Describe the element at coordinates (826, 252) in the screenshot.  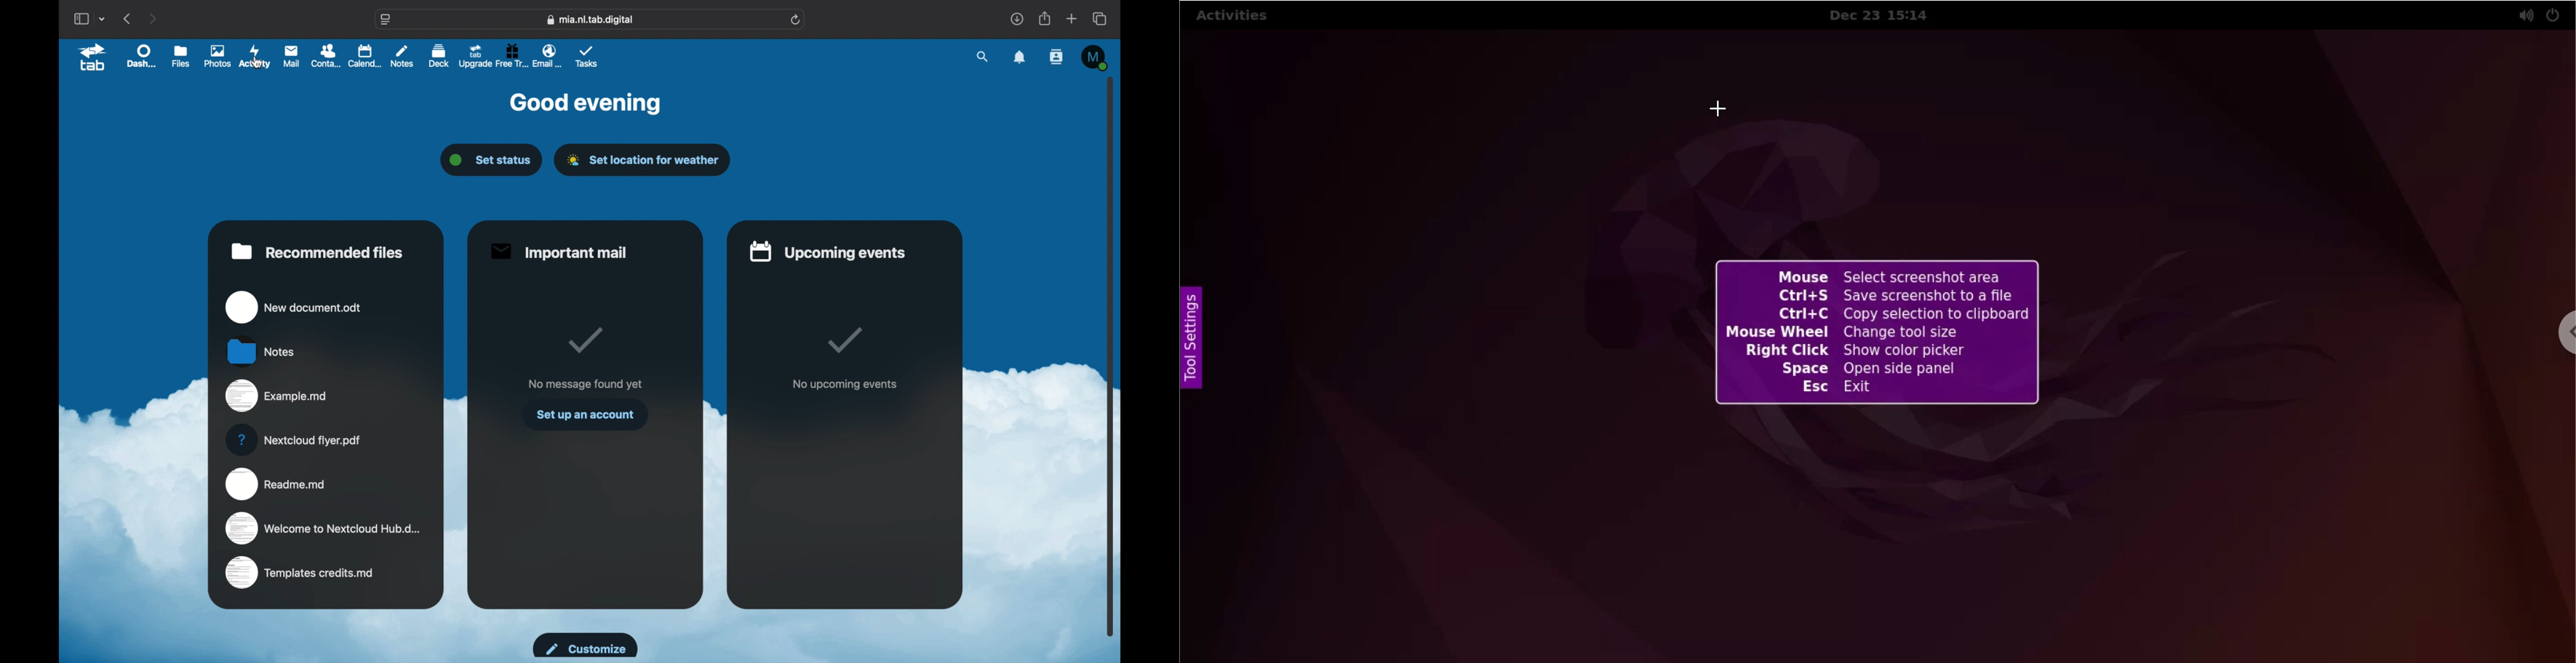
I see `upcoming events` at that location.